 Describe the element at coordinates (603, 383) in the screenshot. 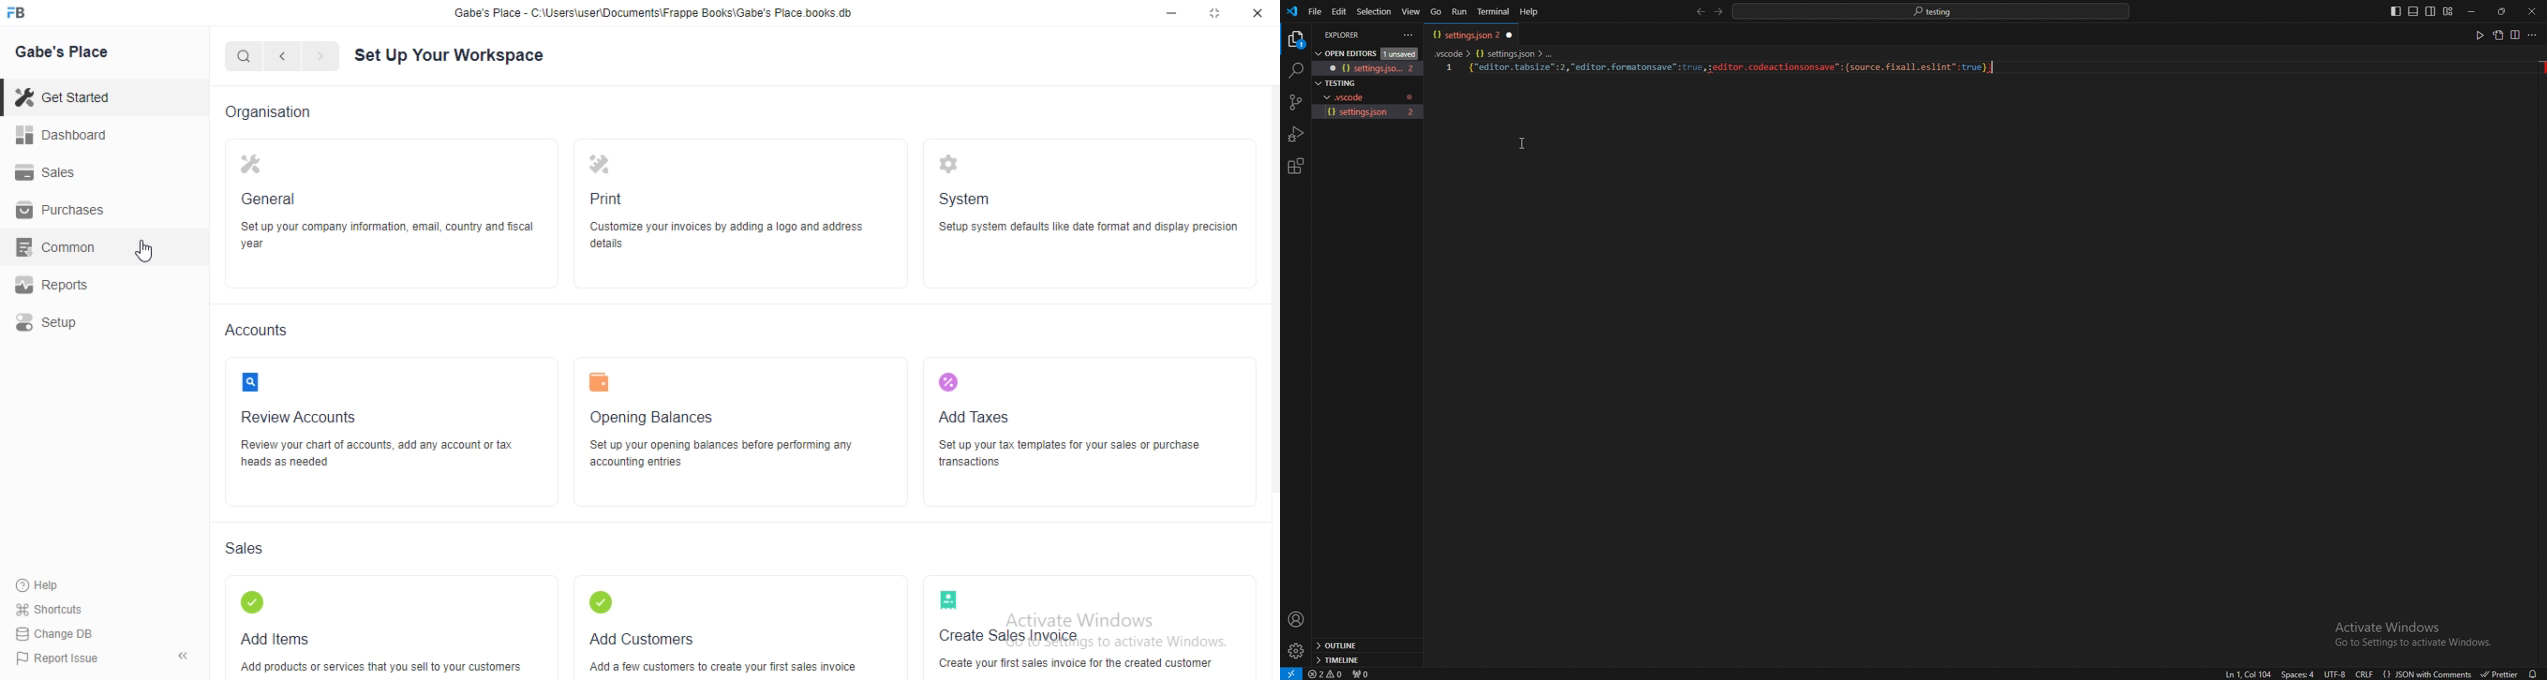

I see `logo` at that location.